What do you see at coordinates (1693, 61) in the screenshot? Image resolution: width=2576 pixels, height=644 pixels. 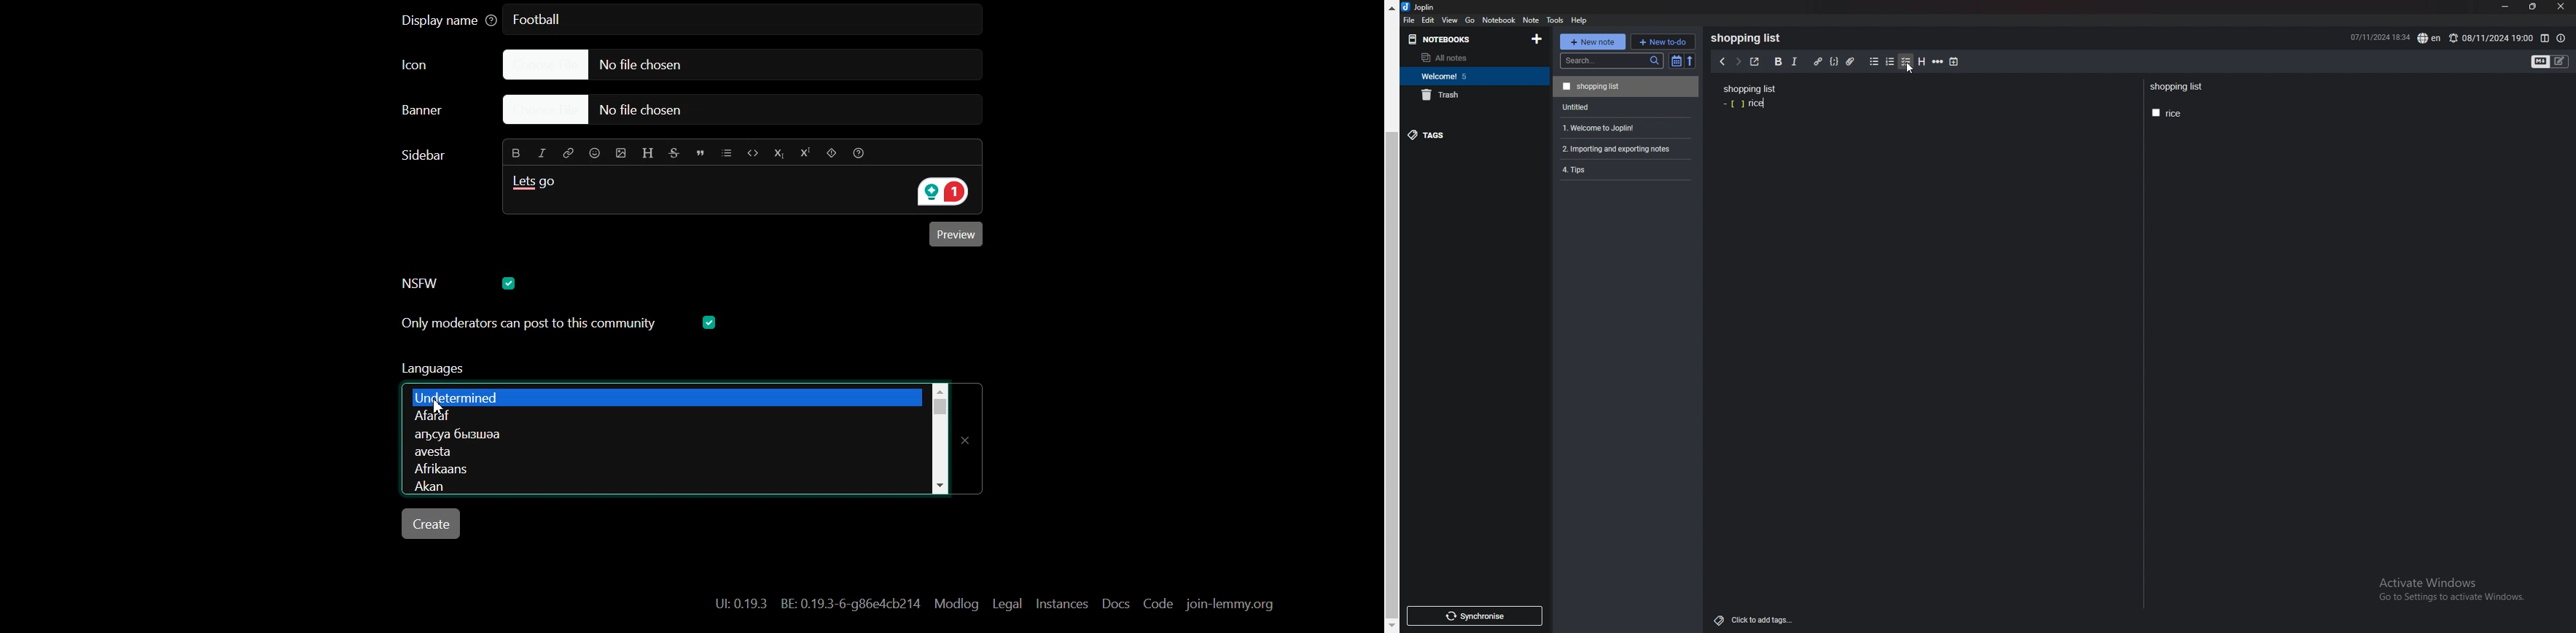 I see `reverse sort order` at bounding box center [1693, 61].